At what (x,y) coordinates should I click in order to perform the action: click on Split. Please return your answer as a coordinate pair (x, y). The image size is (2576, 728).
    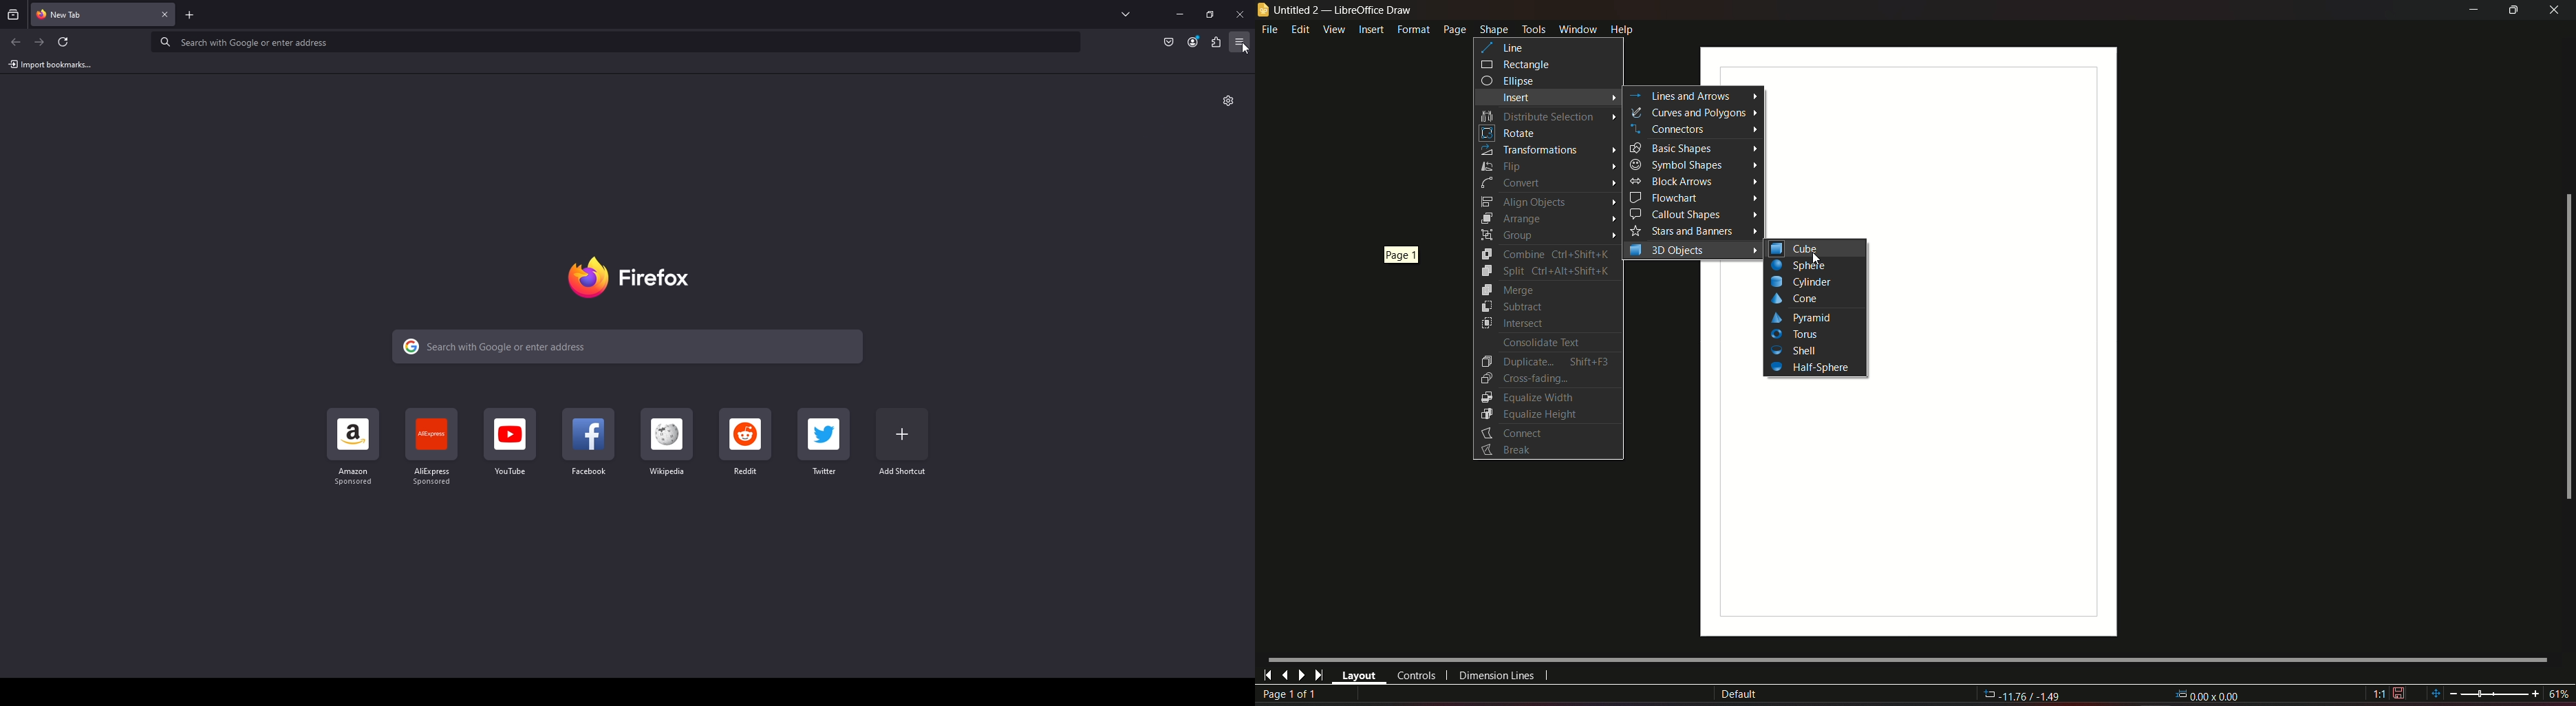
    Looking at the image, I should click on (1545, 270).